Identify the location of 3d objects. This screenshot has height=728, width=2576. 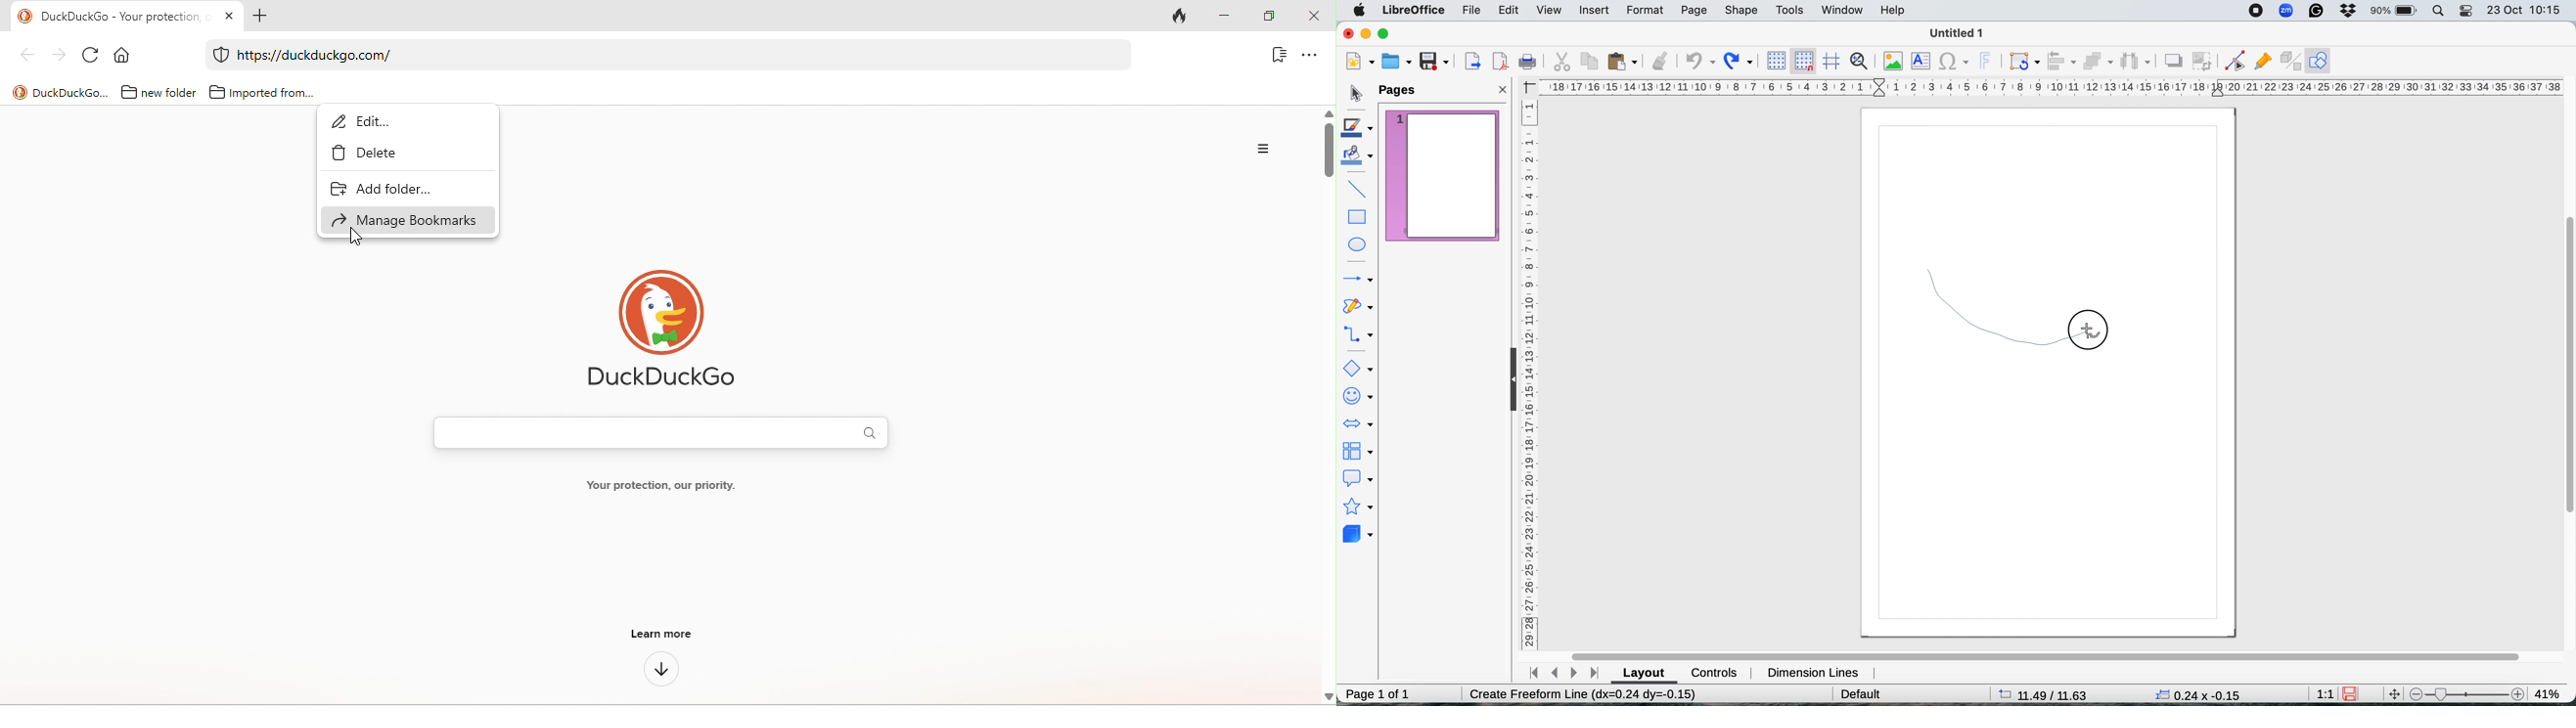
(1358, 536).